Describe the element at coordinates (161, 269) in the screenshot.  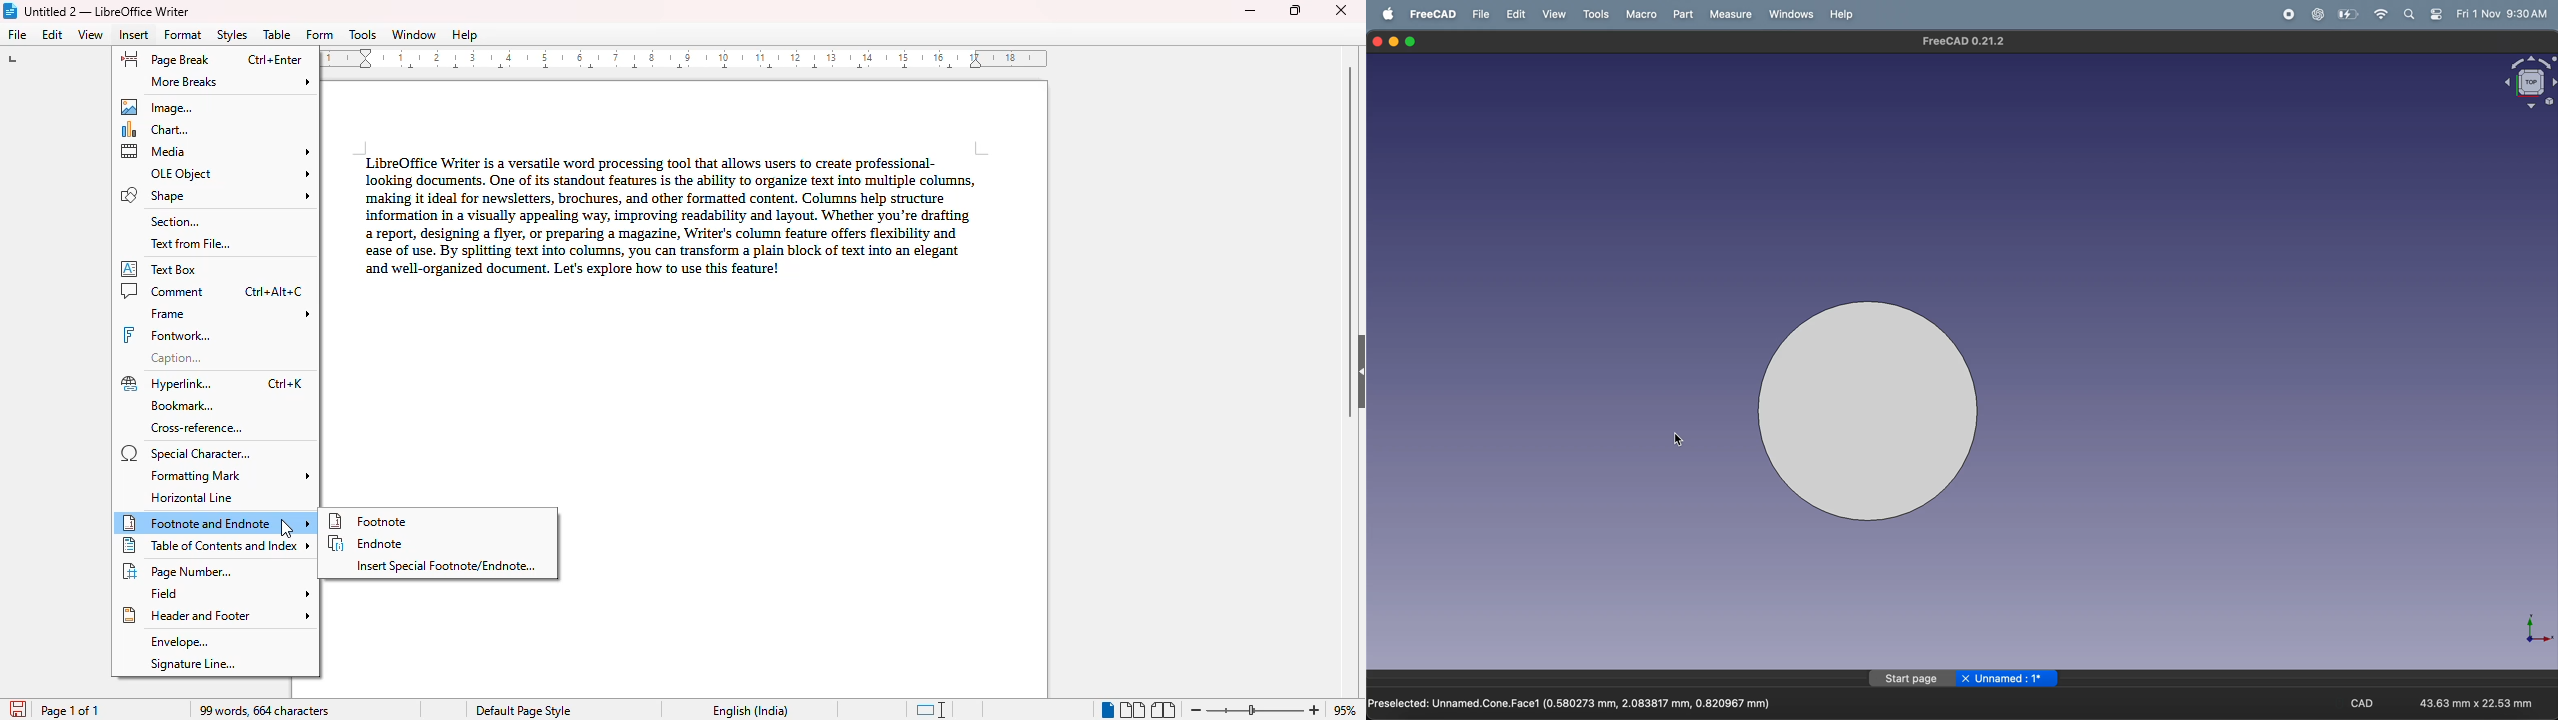
I see `text box` at that location.